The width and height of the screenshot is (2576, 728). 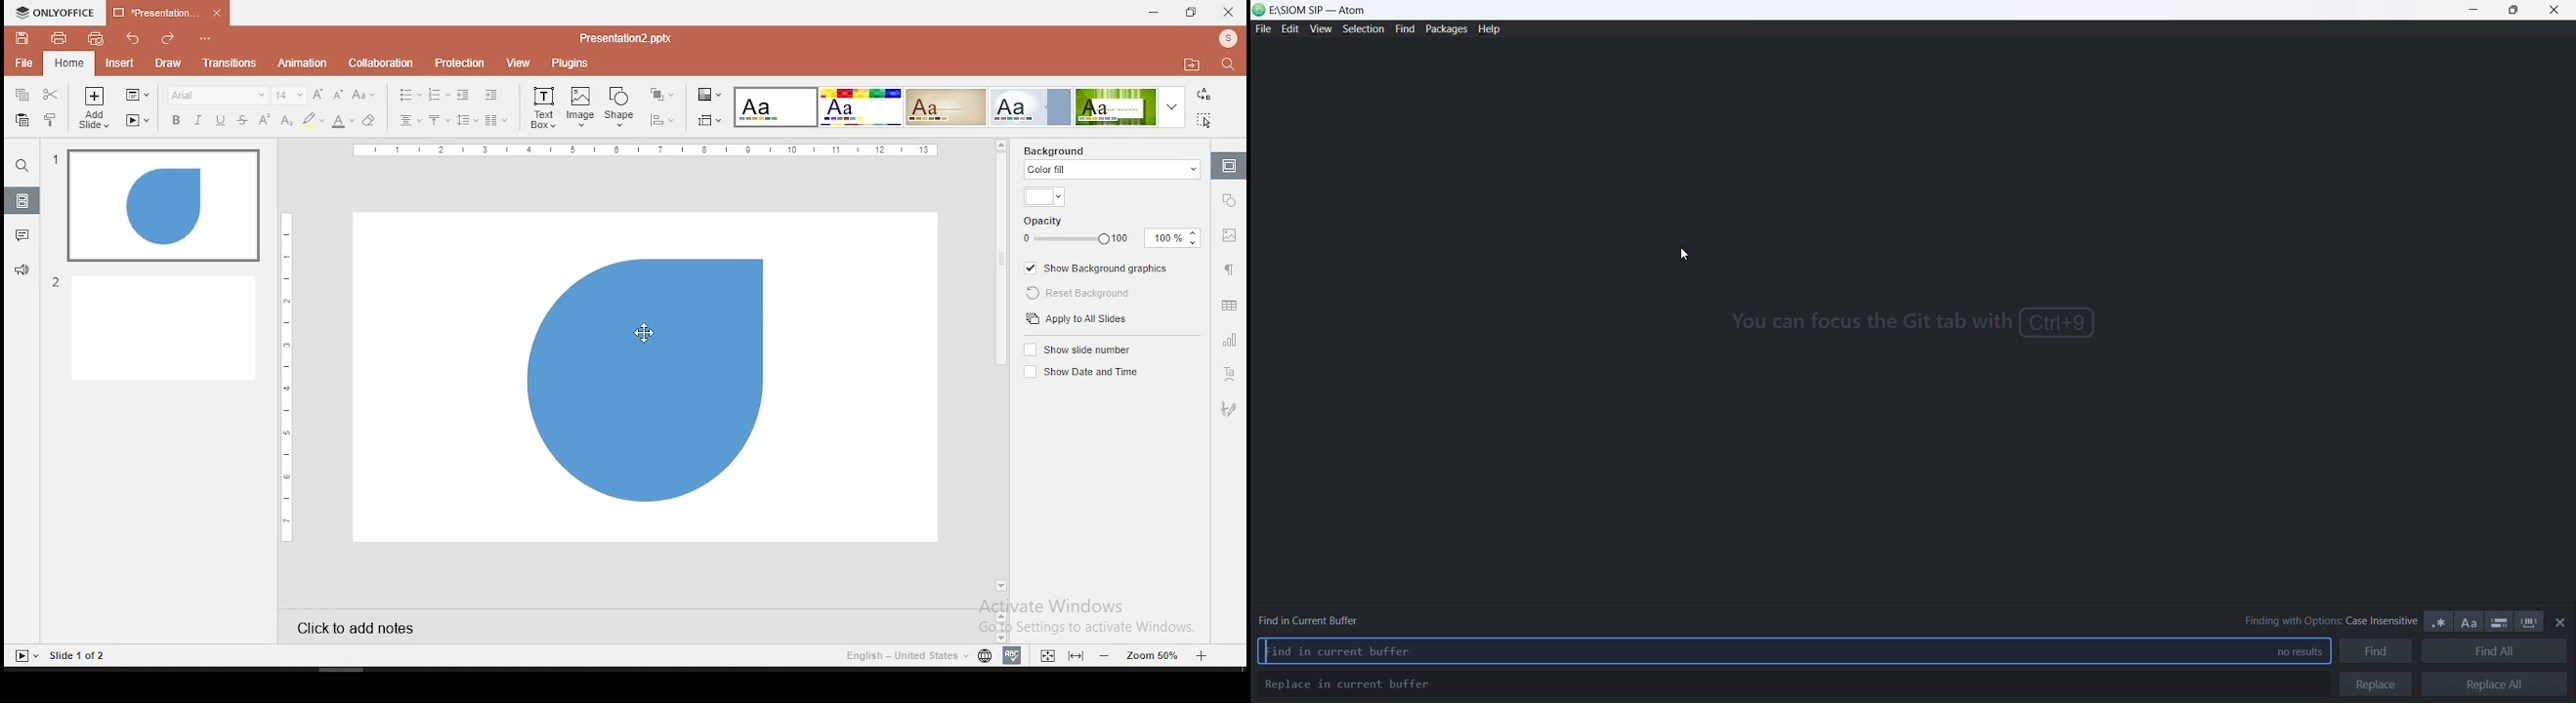 I want to click on text art tool, so click(x=1231, y=373).